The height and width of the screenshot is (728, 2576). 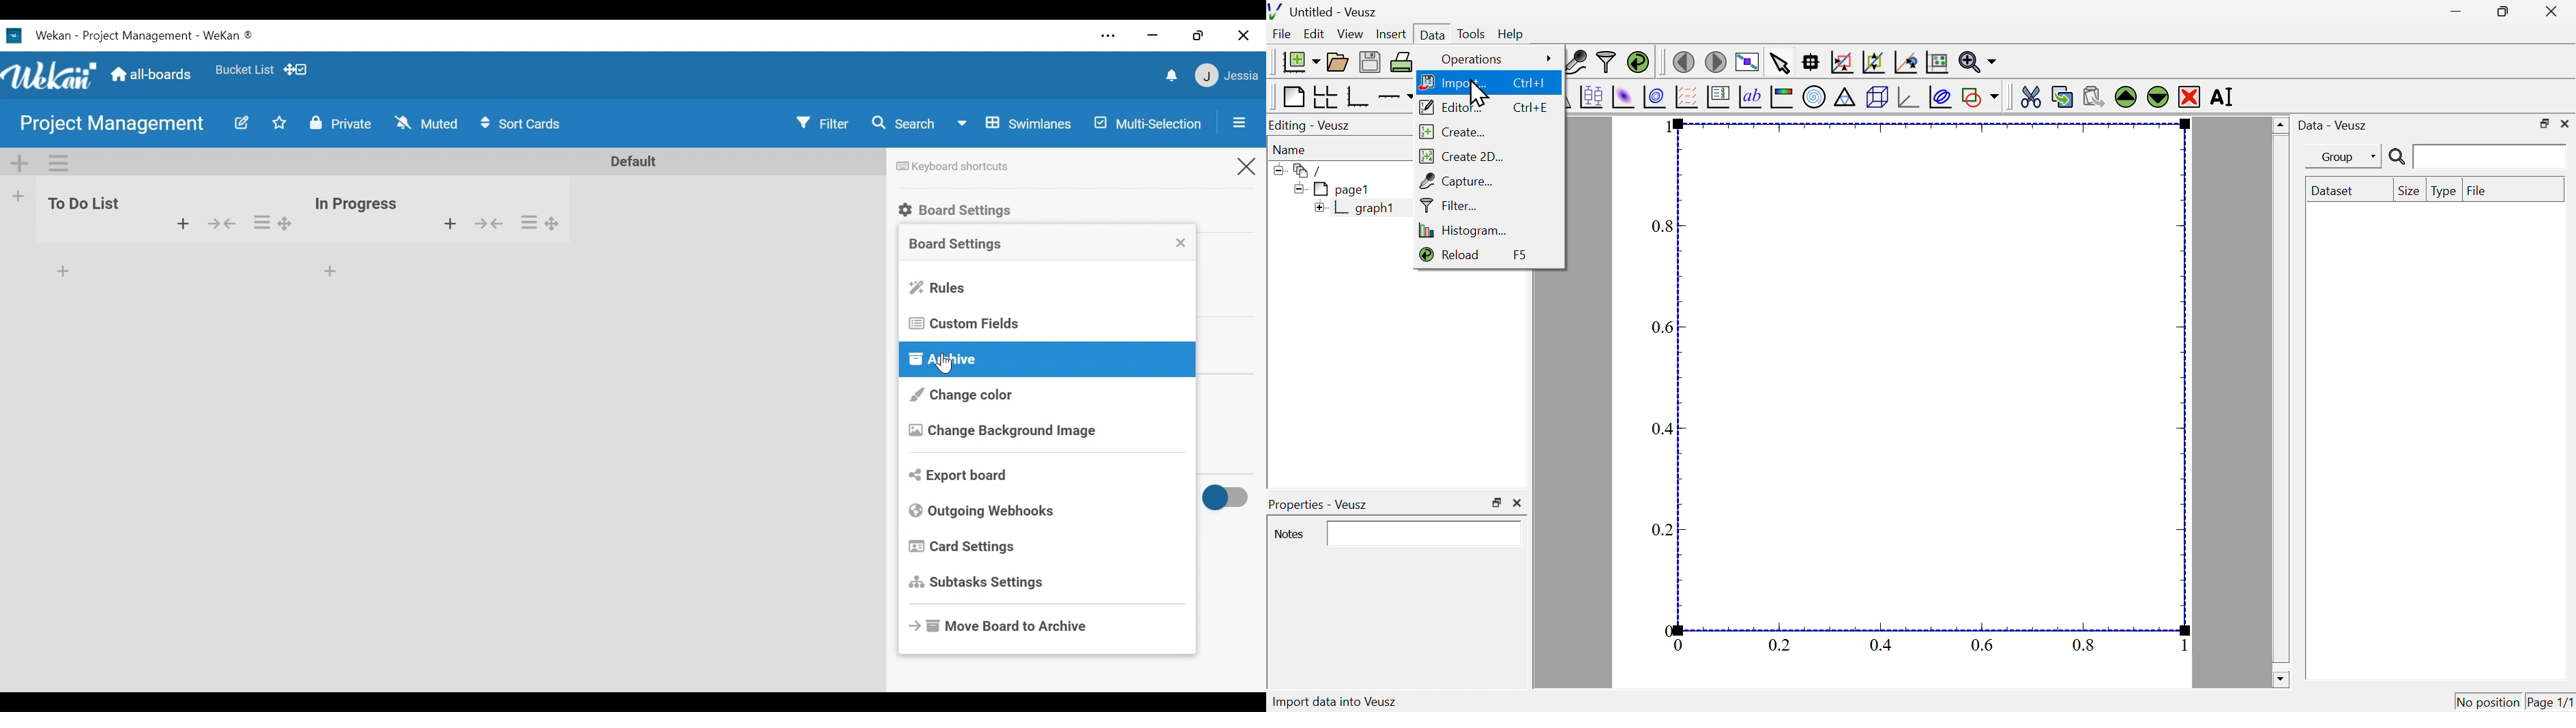 I want to click on 3d graph, so click(x=1908, y=98).